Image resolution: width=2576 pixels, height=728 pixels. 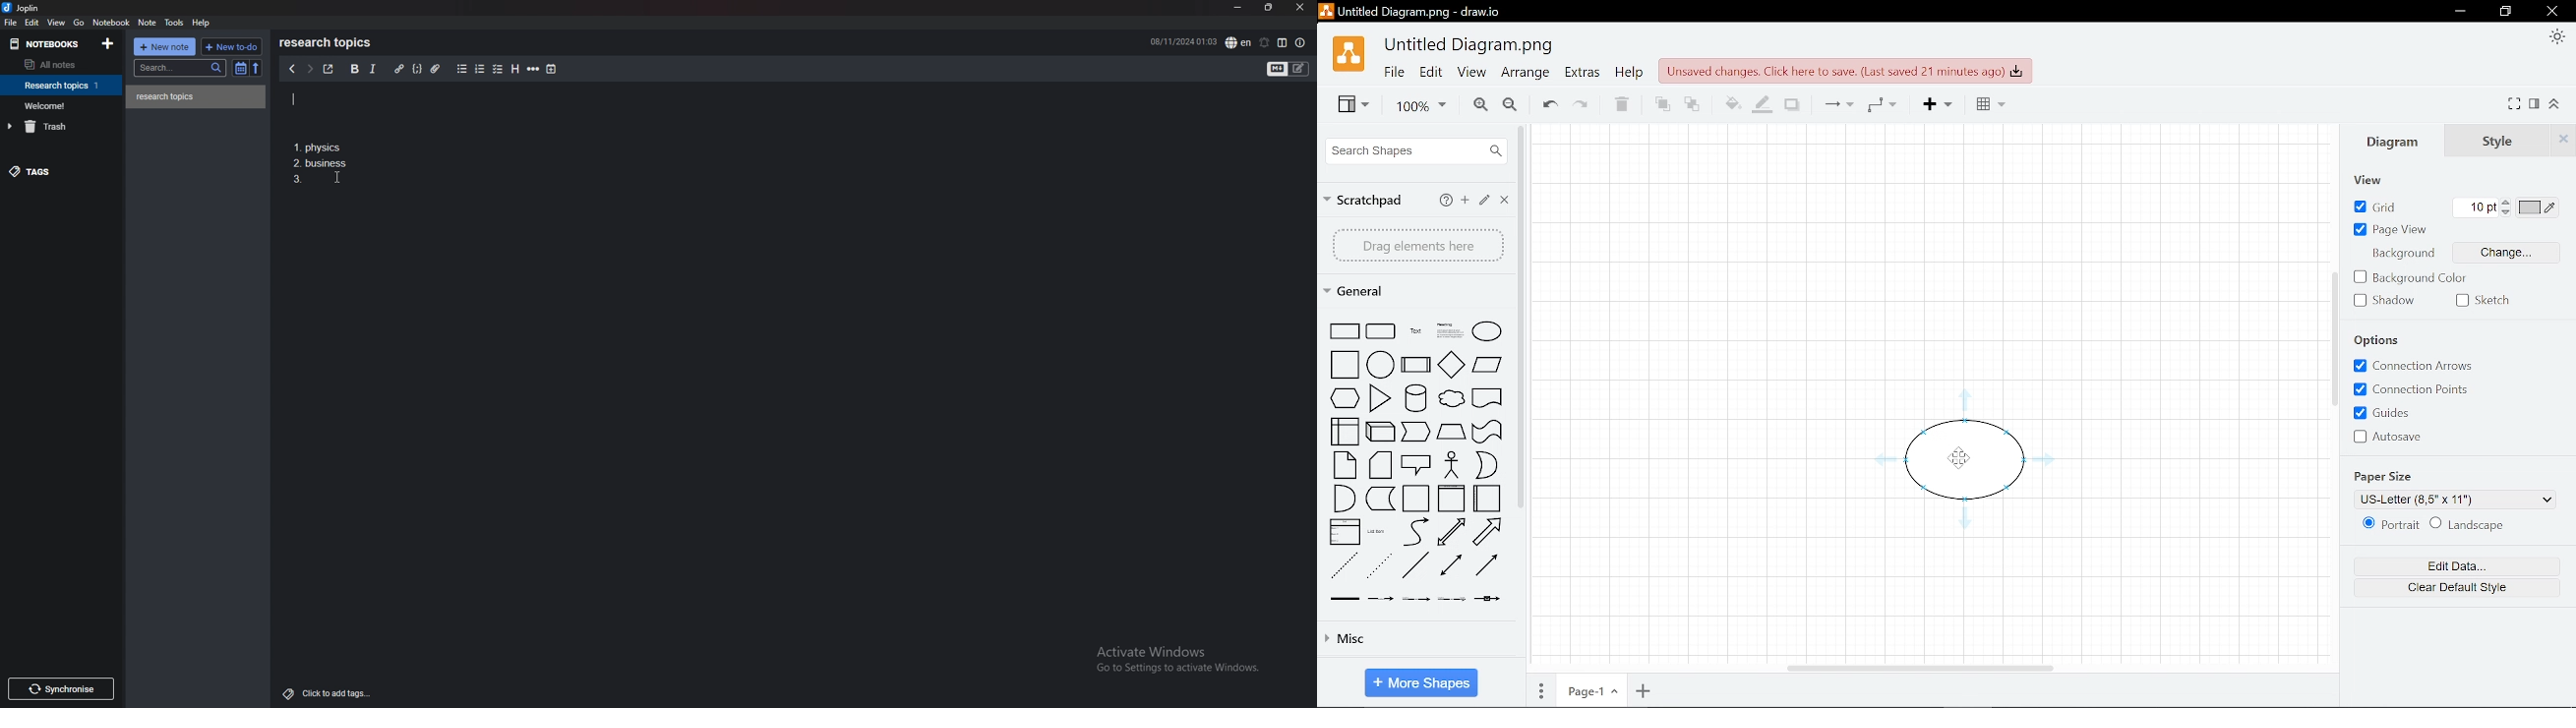 What do you see at coordinates (78, 23) in the screenshot?
I see `go` at bounding box center [78, 23].